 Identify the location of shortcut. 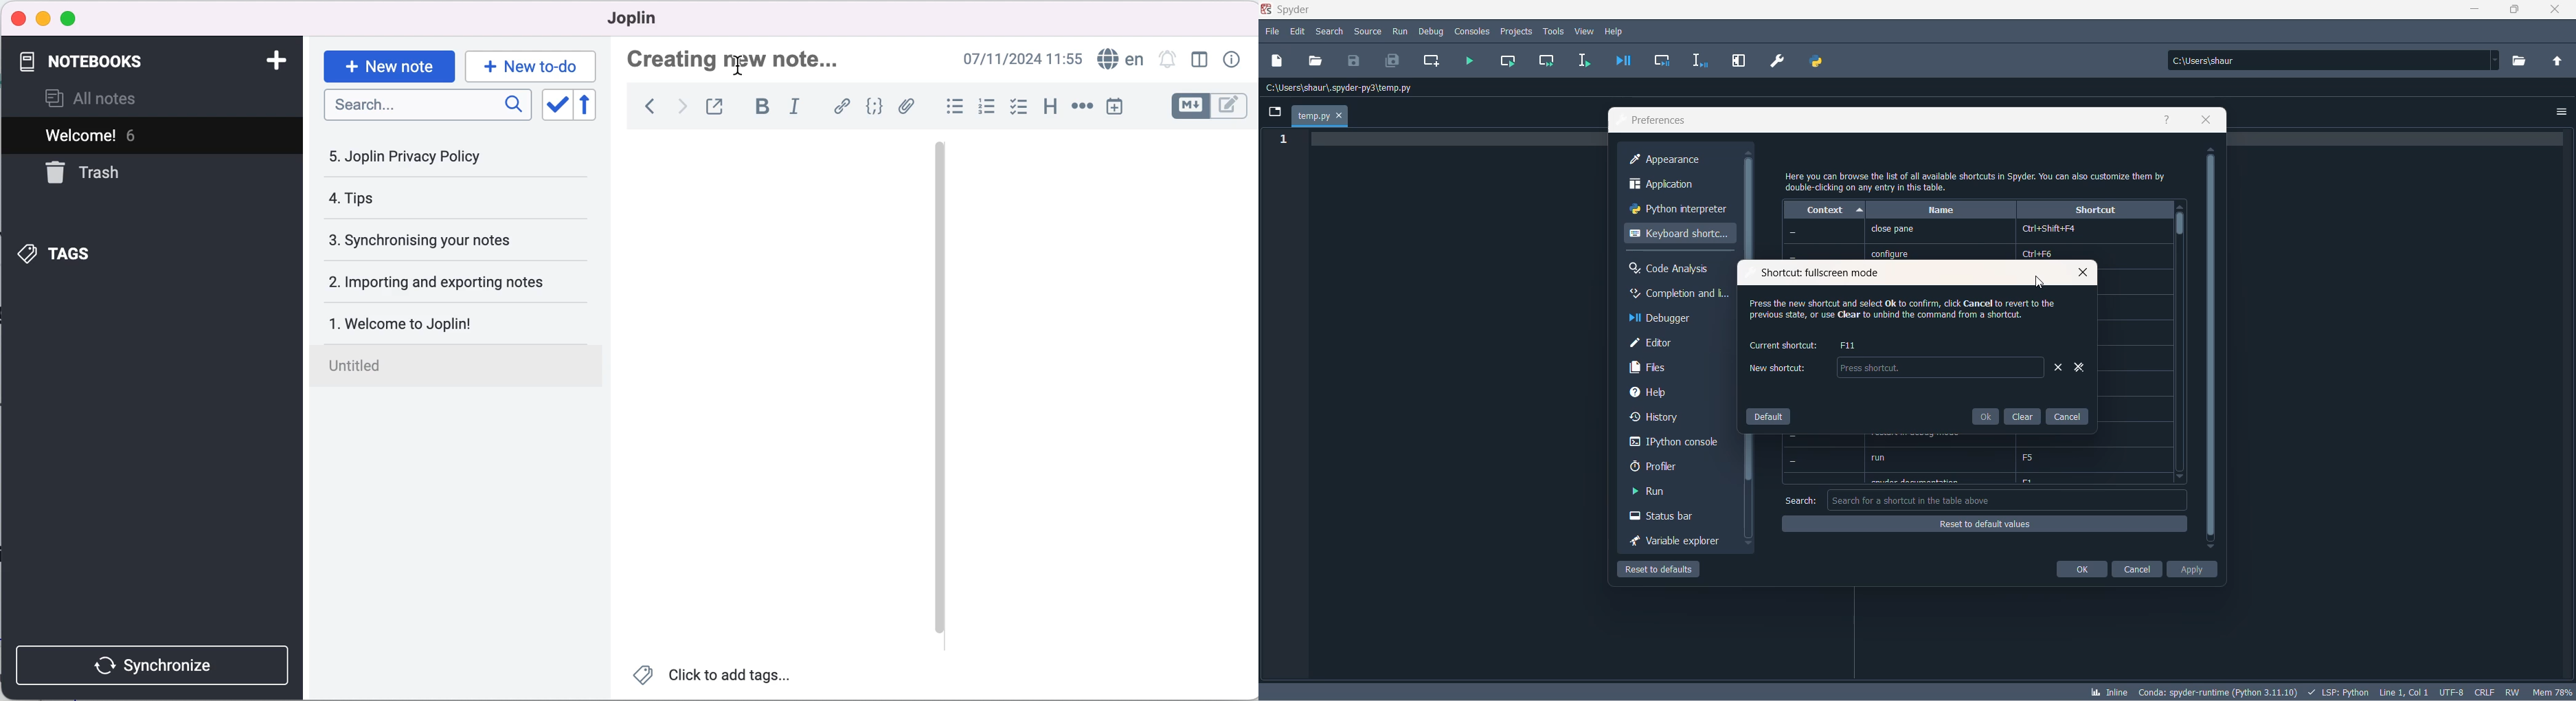
(2094, 210).